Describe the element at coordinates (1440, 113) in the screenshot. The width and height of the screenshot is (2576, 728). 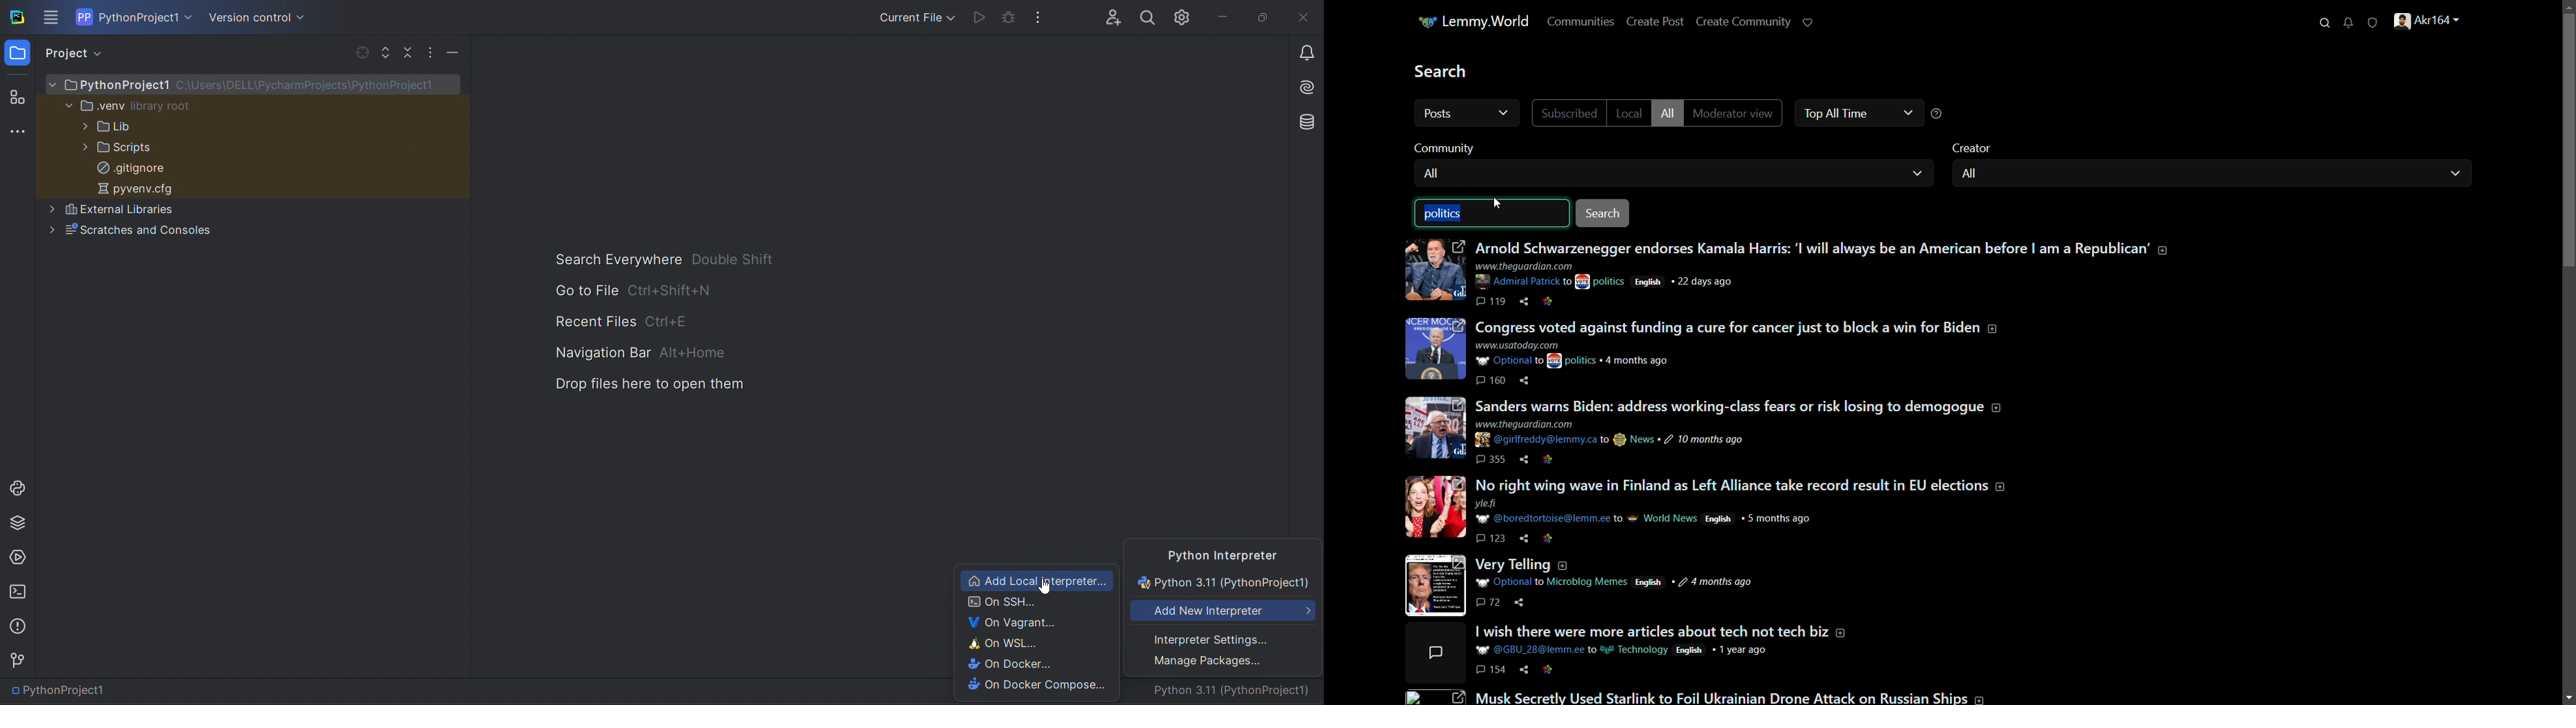
I see `all` at that location.